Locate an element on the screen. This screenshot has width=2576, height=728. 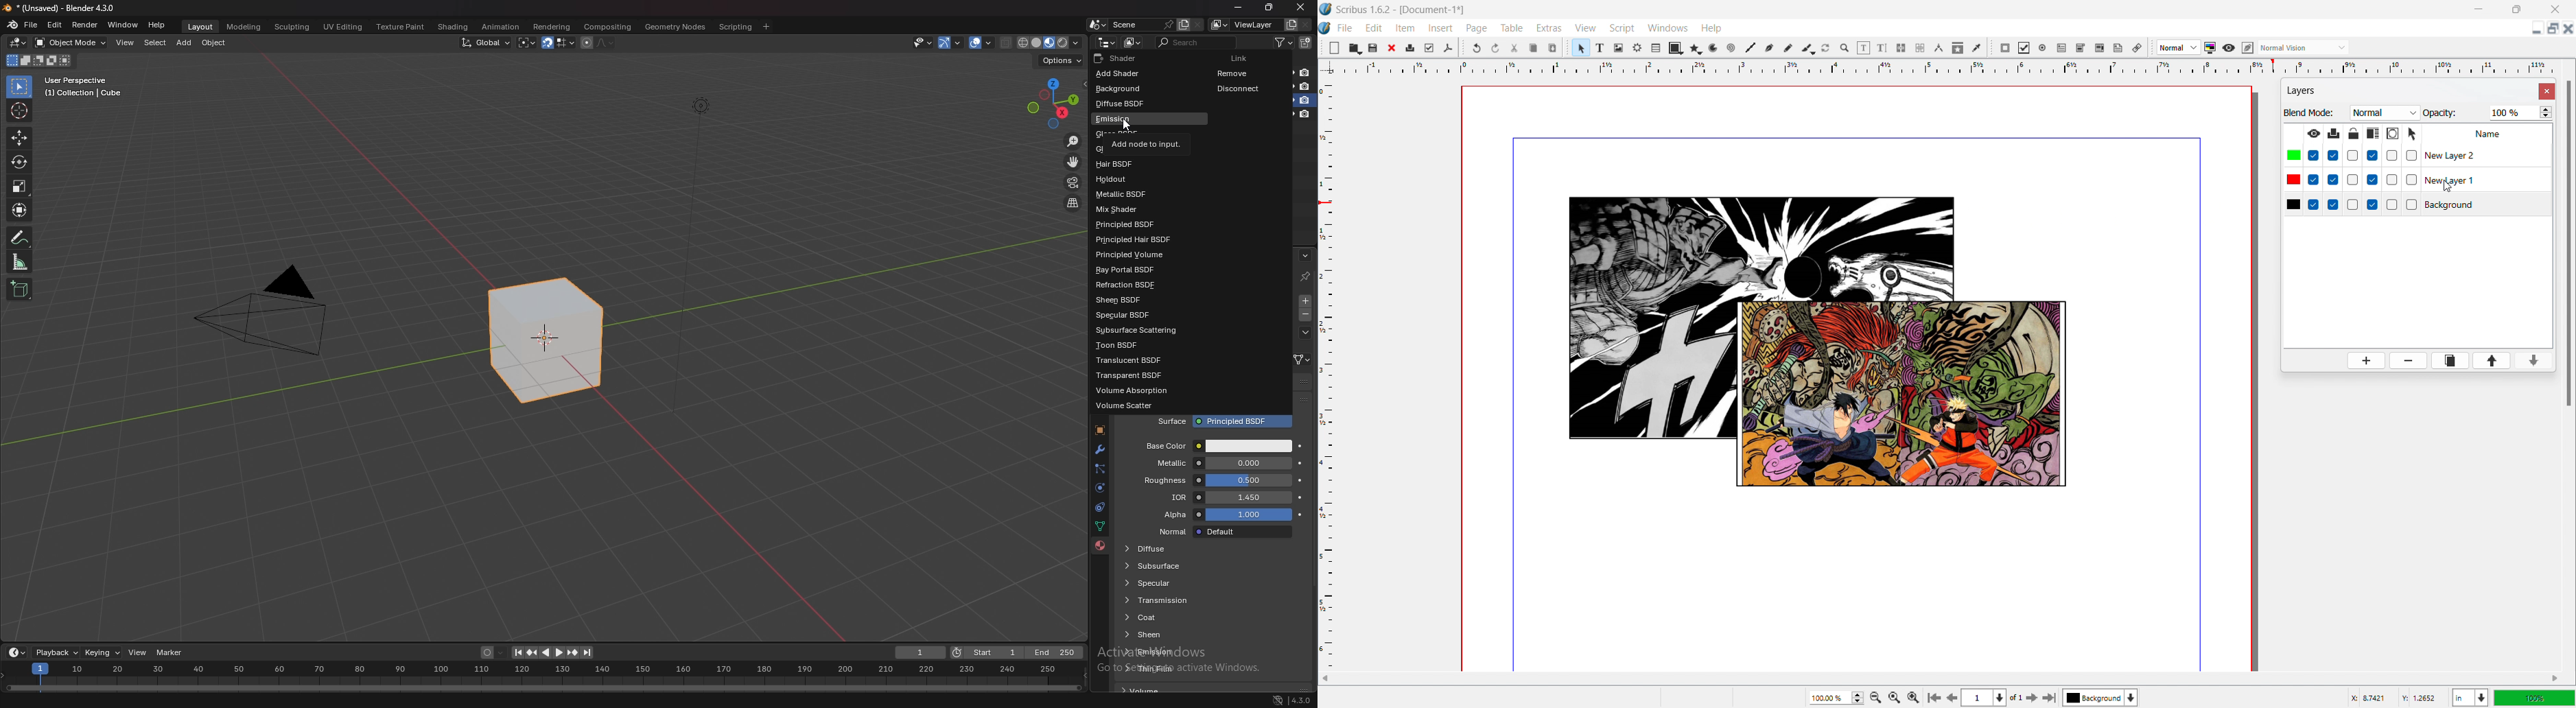
freehand line is located at coordinates (1788, 49).